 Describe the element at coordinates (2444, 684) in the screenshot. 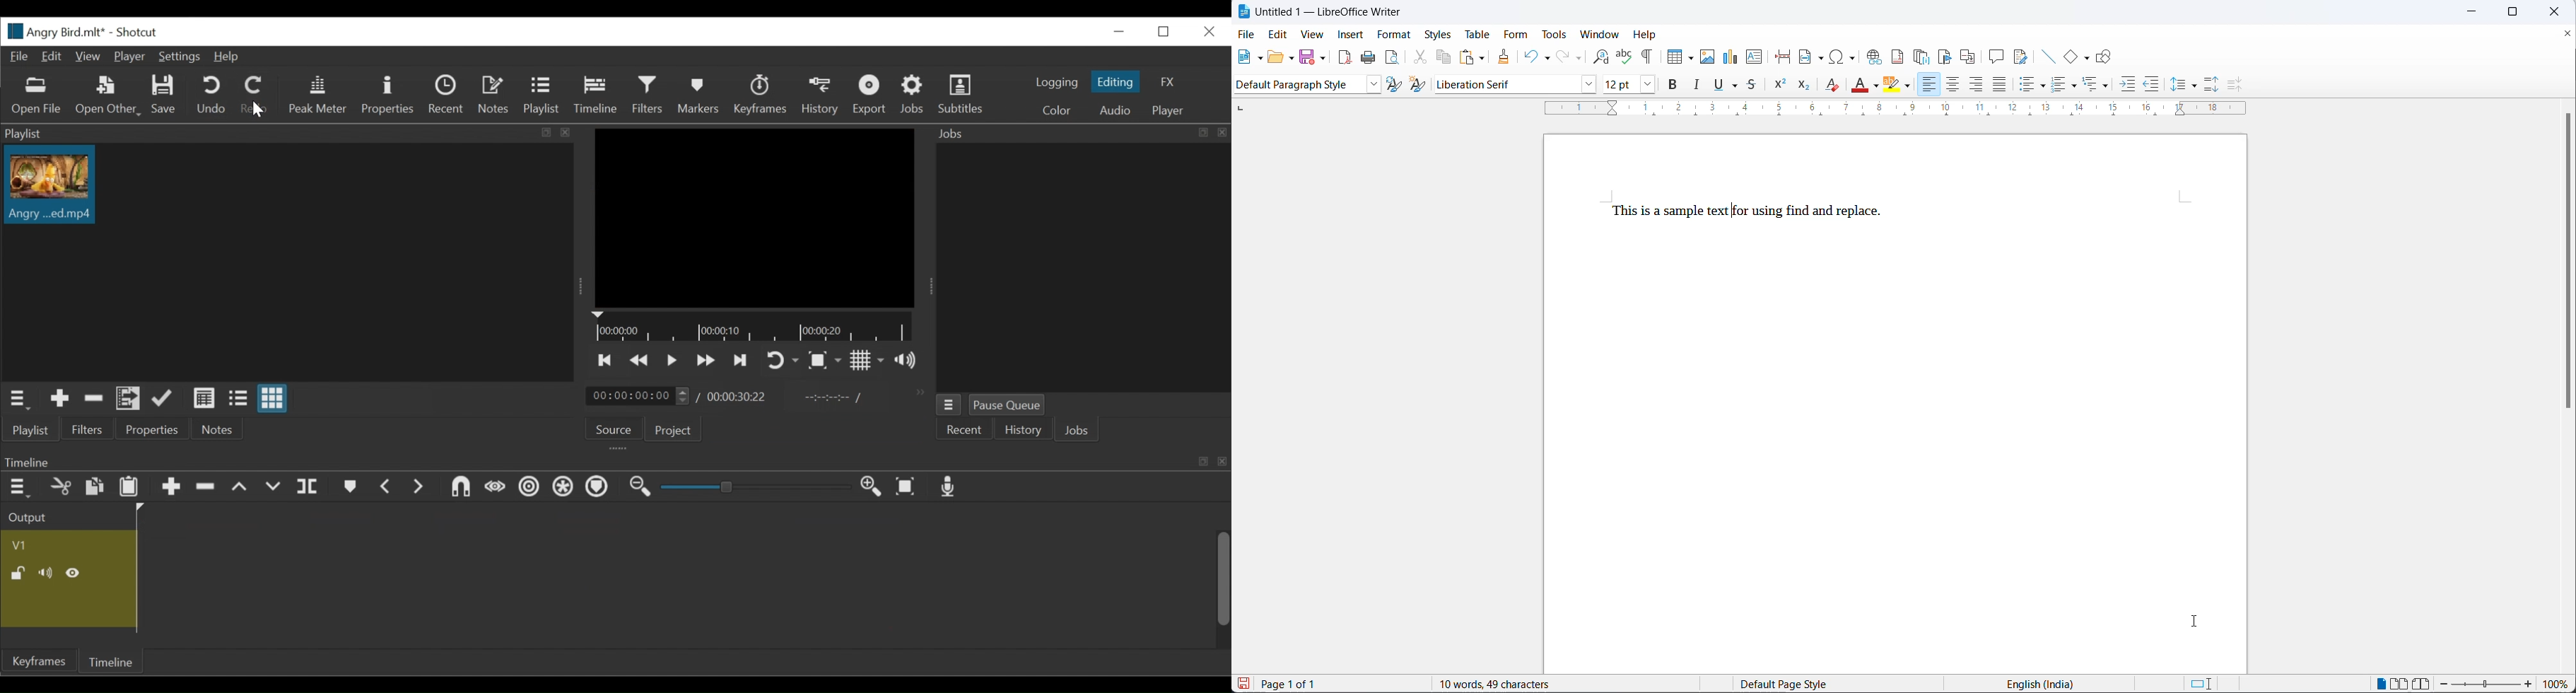

I see `decrease zoom` at that location.